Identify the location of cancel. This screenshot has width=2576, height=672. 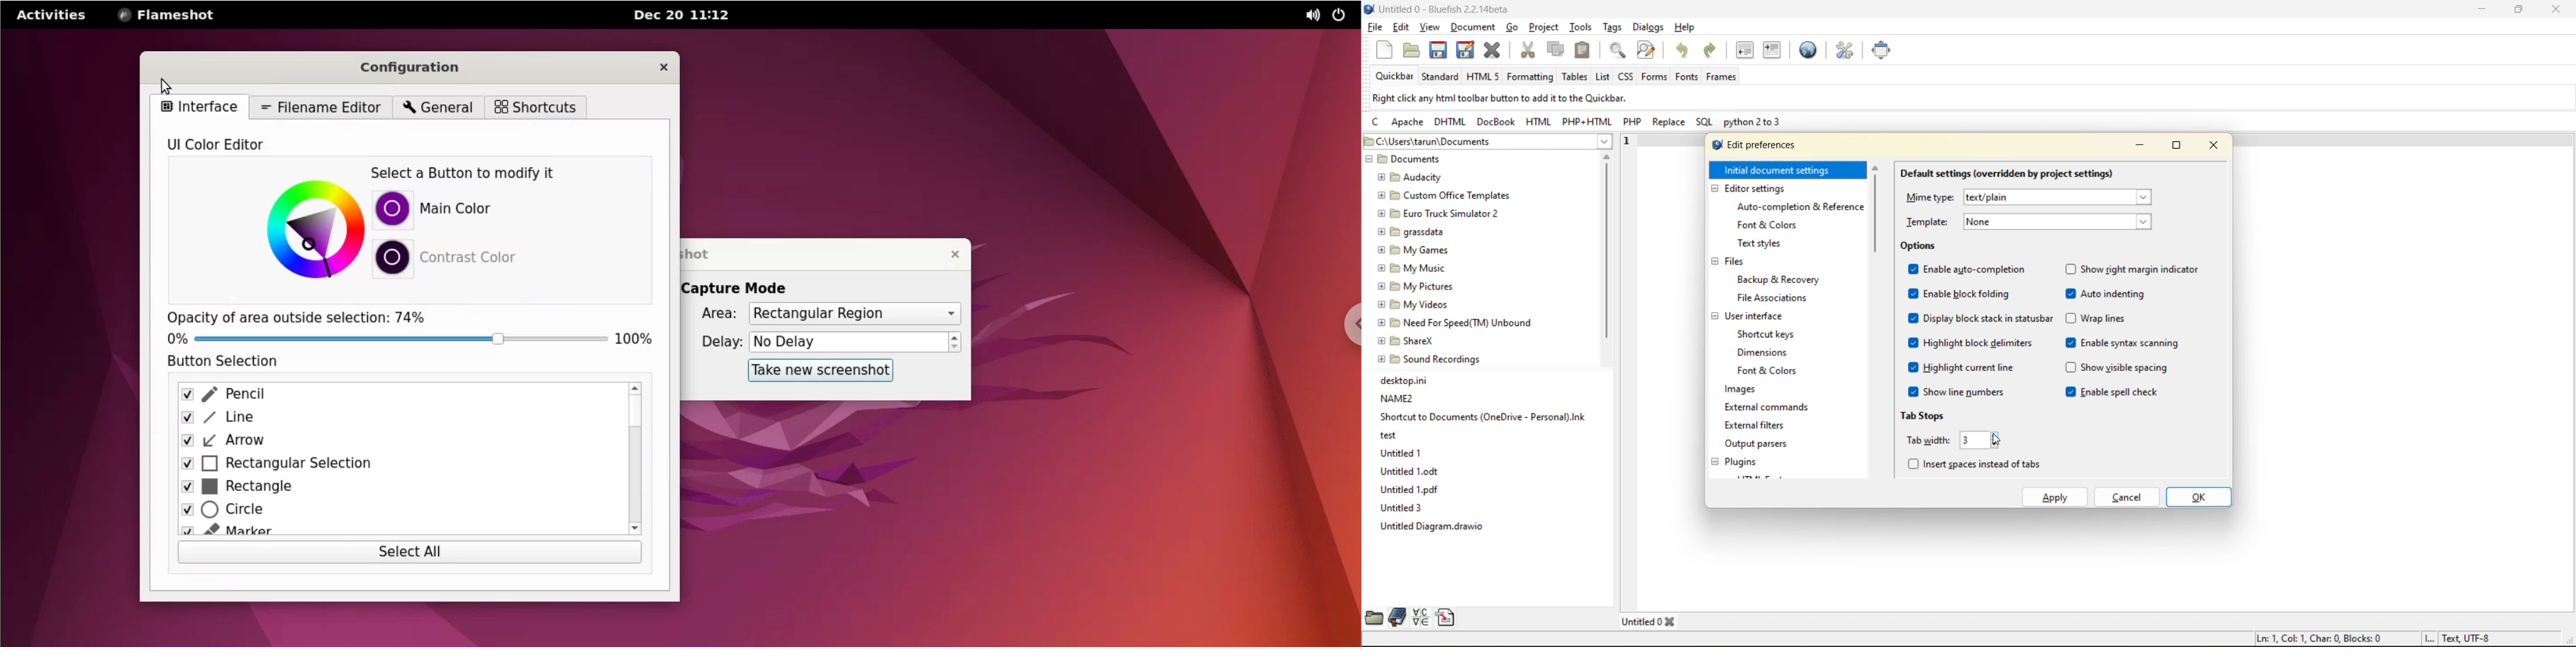
(2126, 496).